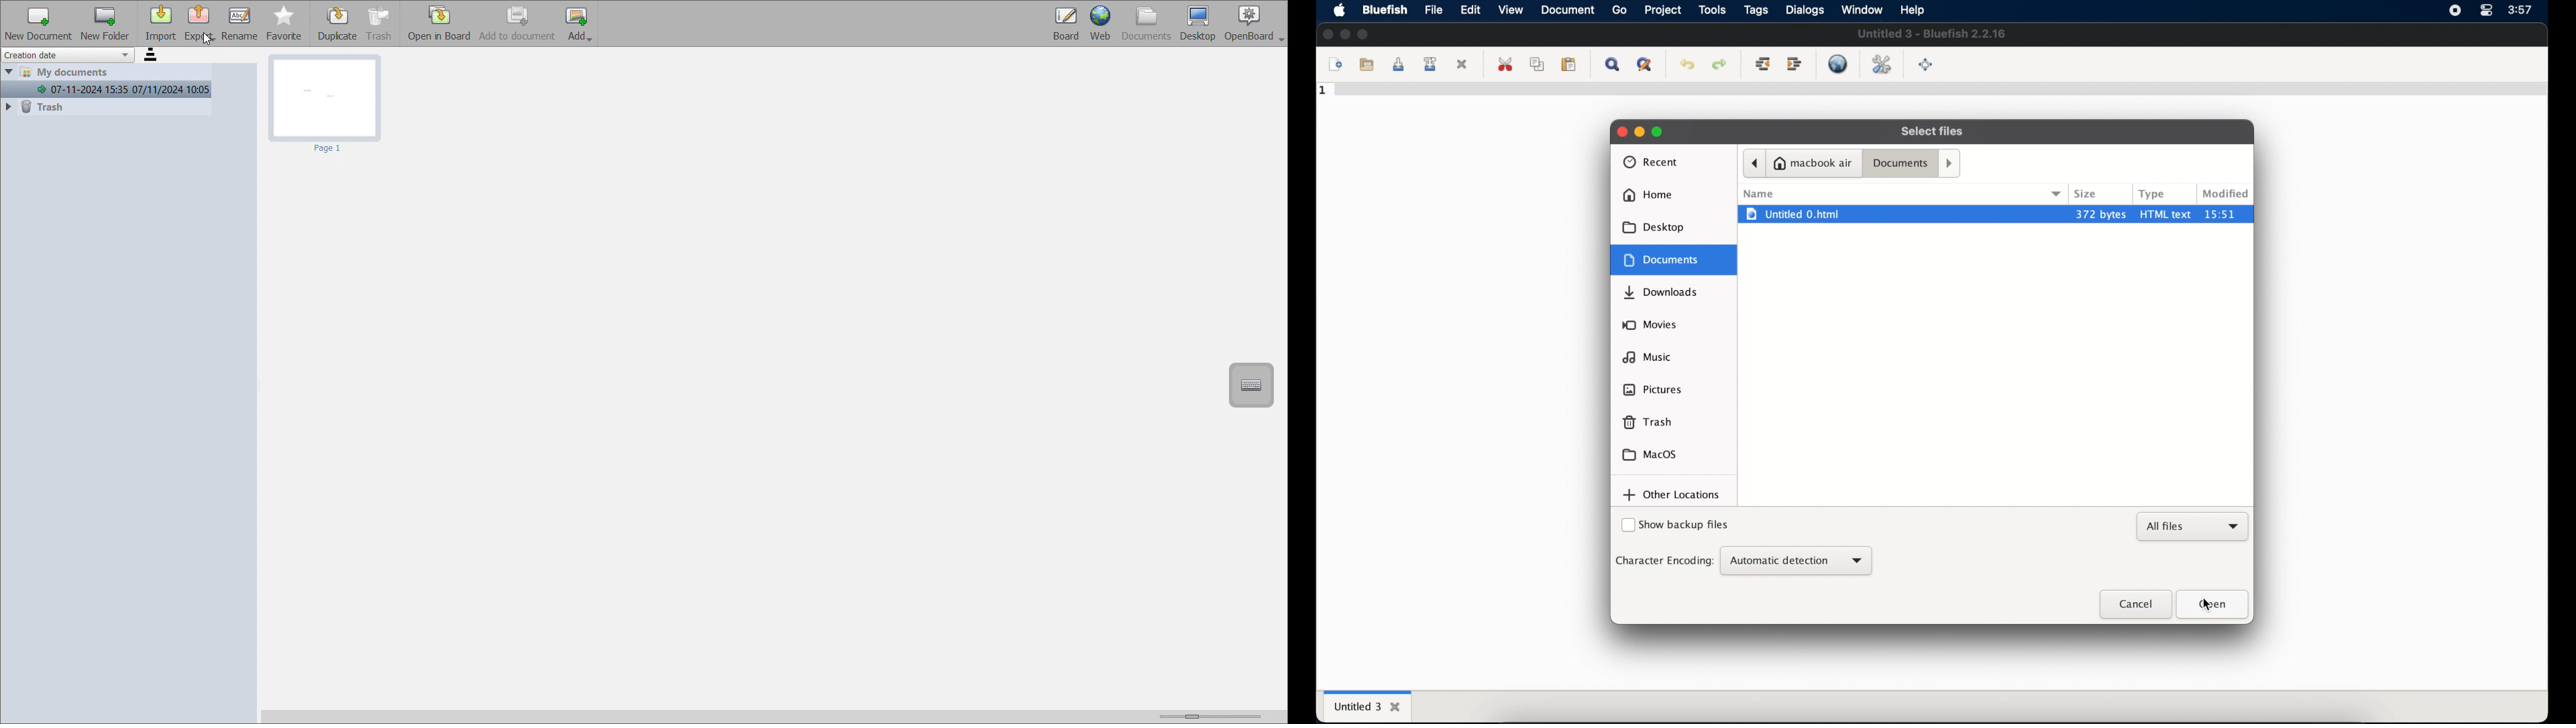 This screenshot has height=728, width=2576. I want to click on show find bar, so click(1611, 65).